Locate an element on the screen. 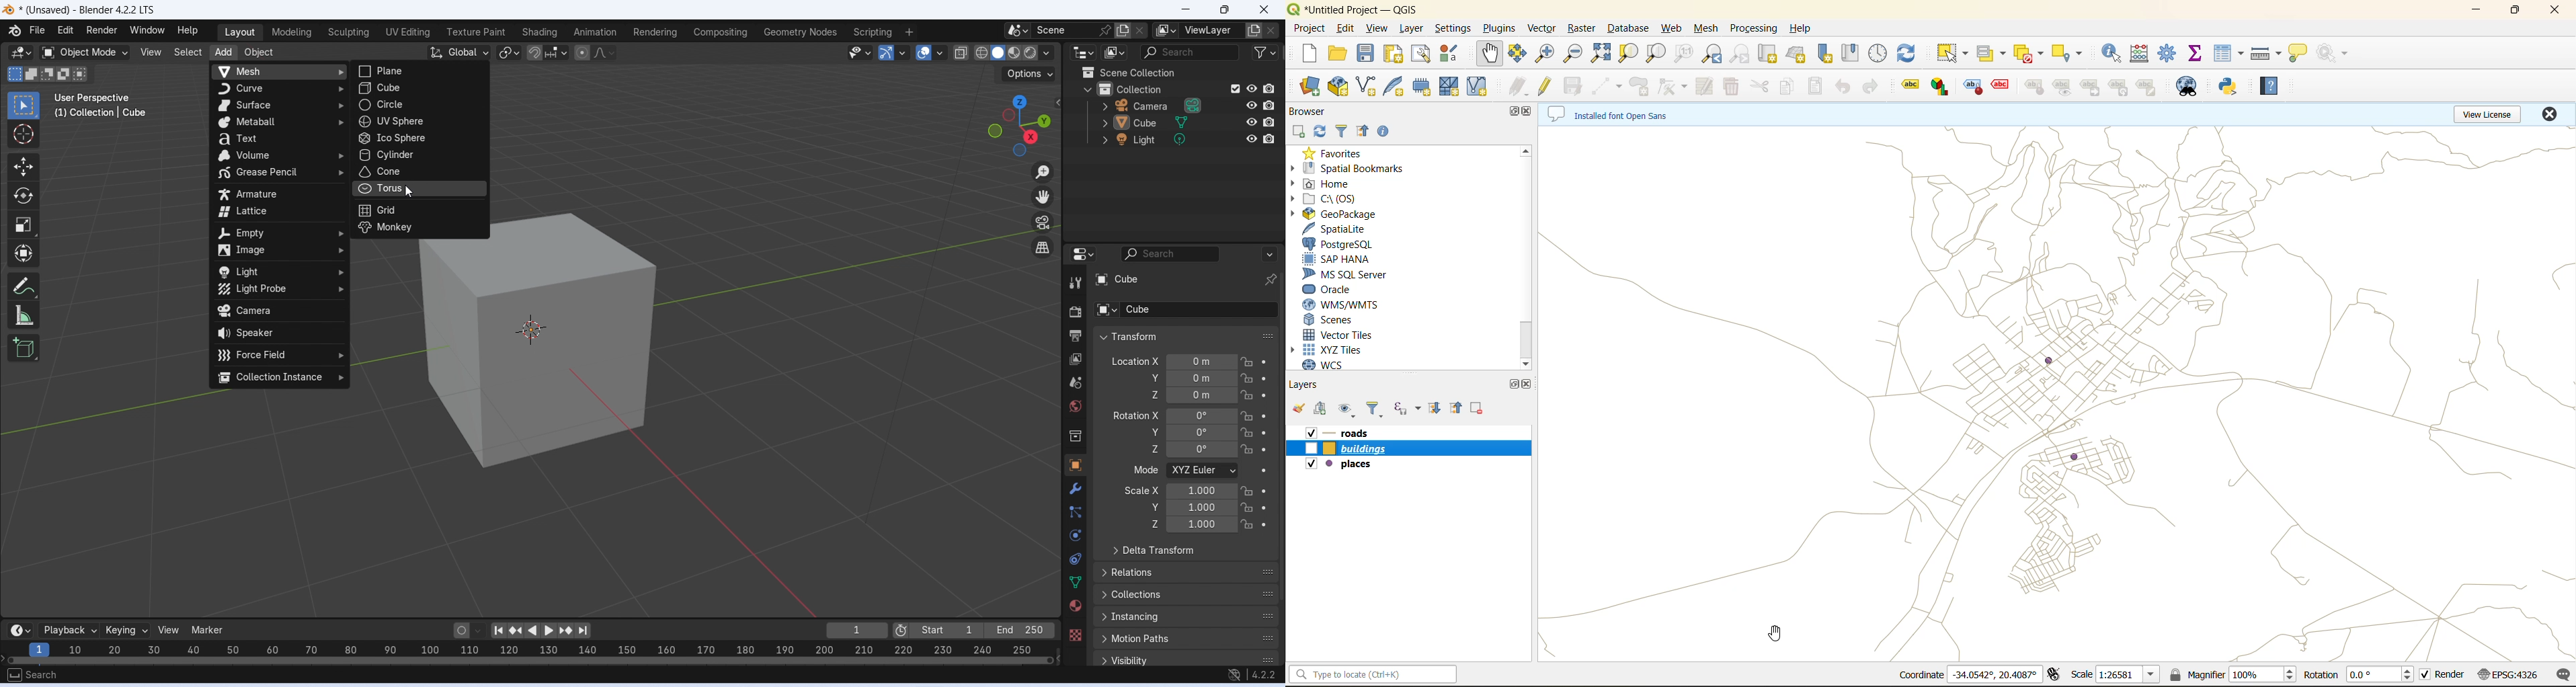 This screenshot has height=700, width=2576. open is located at coordinates (1334, 54).